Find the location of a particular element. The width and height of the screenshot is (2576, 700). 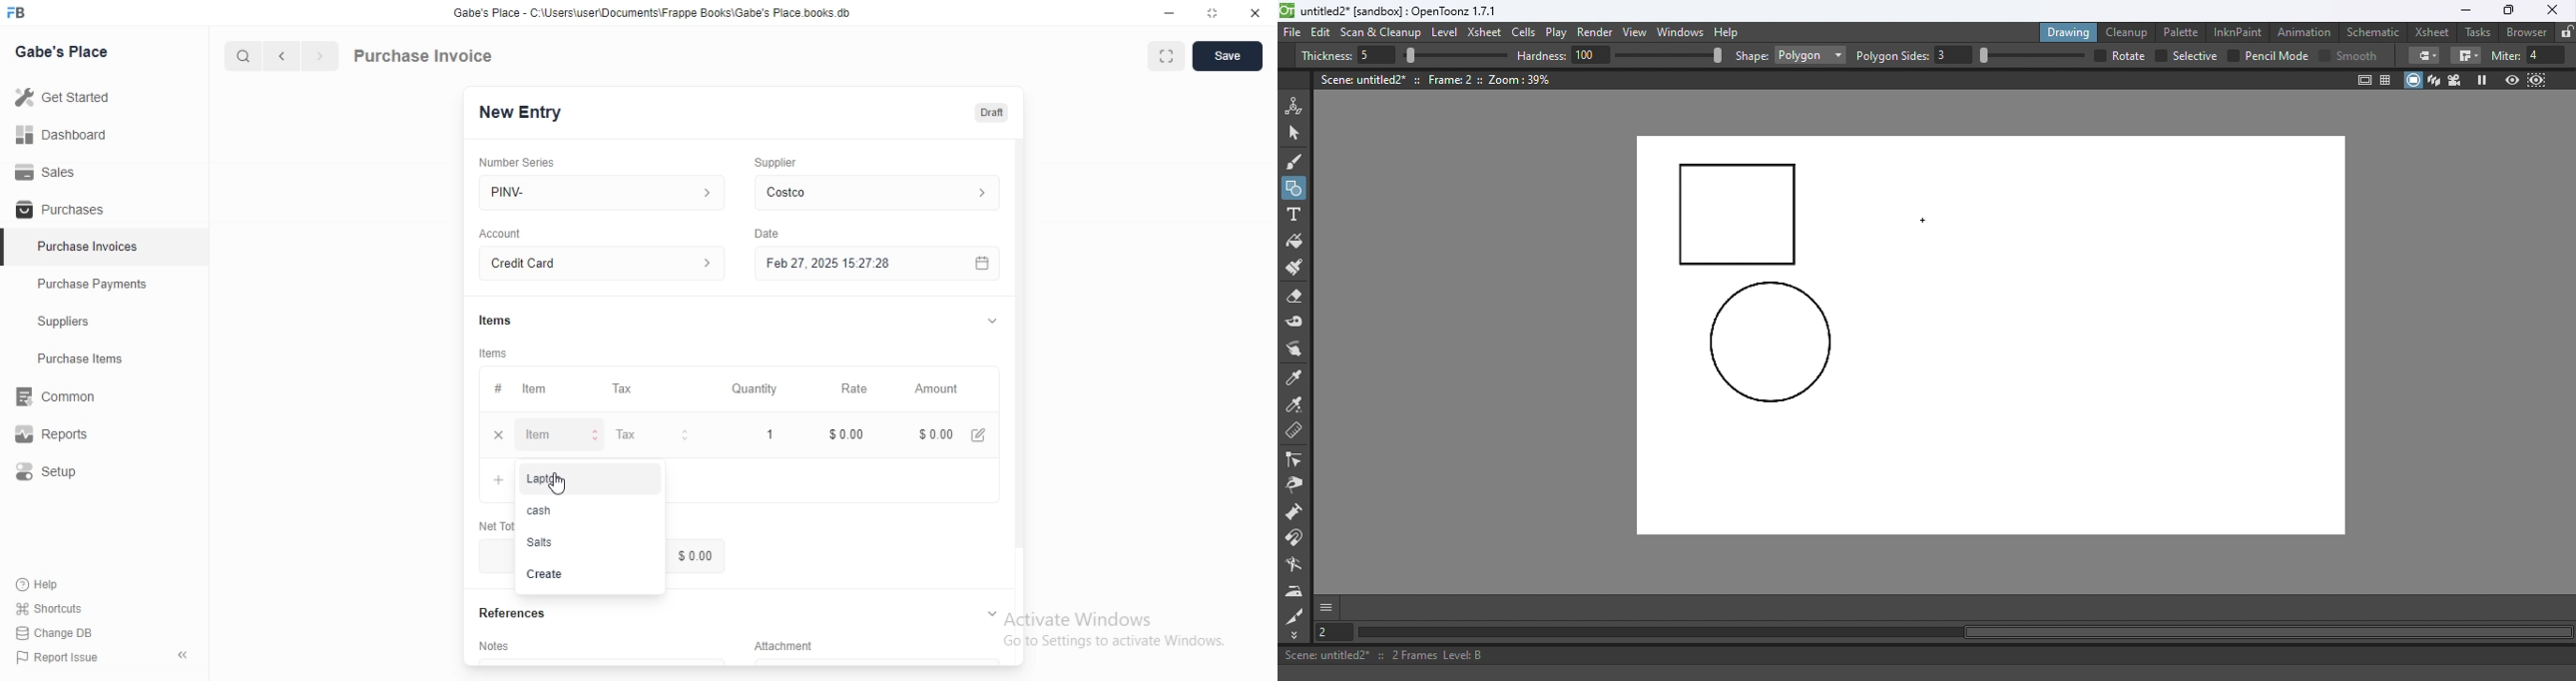

RGB picker tool is located at coordinates (1297, 406).